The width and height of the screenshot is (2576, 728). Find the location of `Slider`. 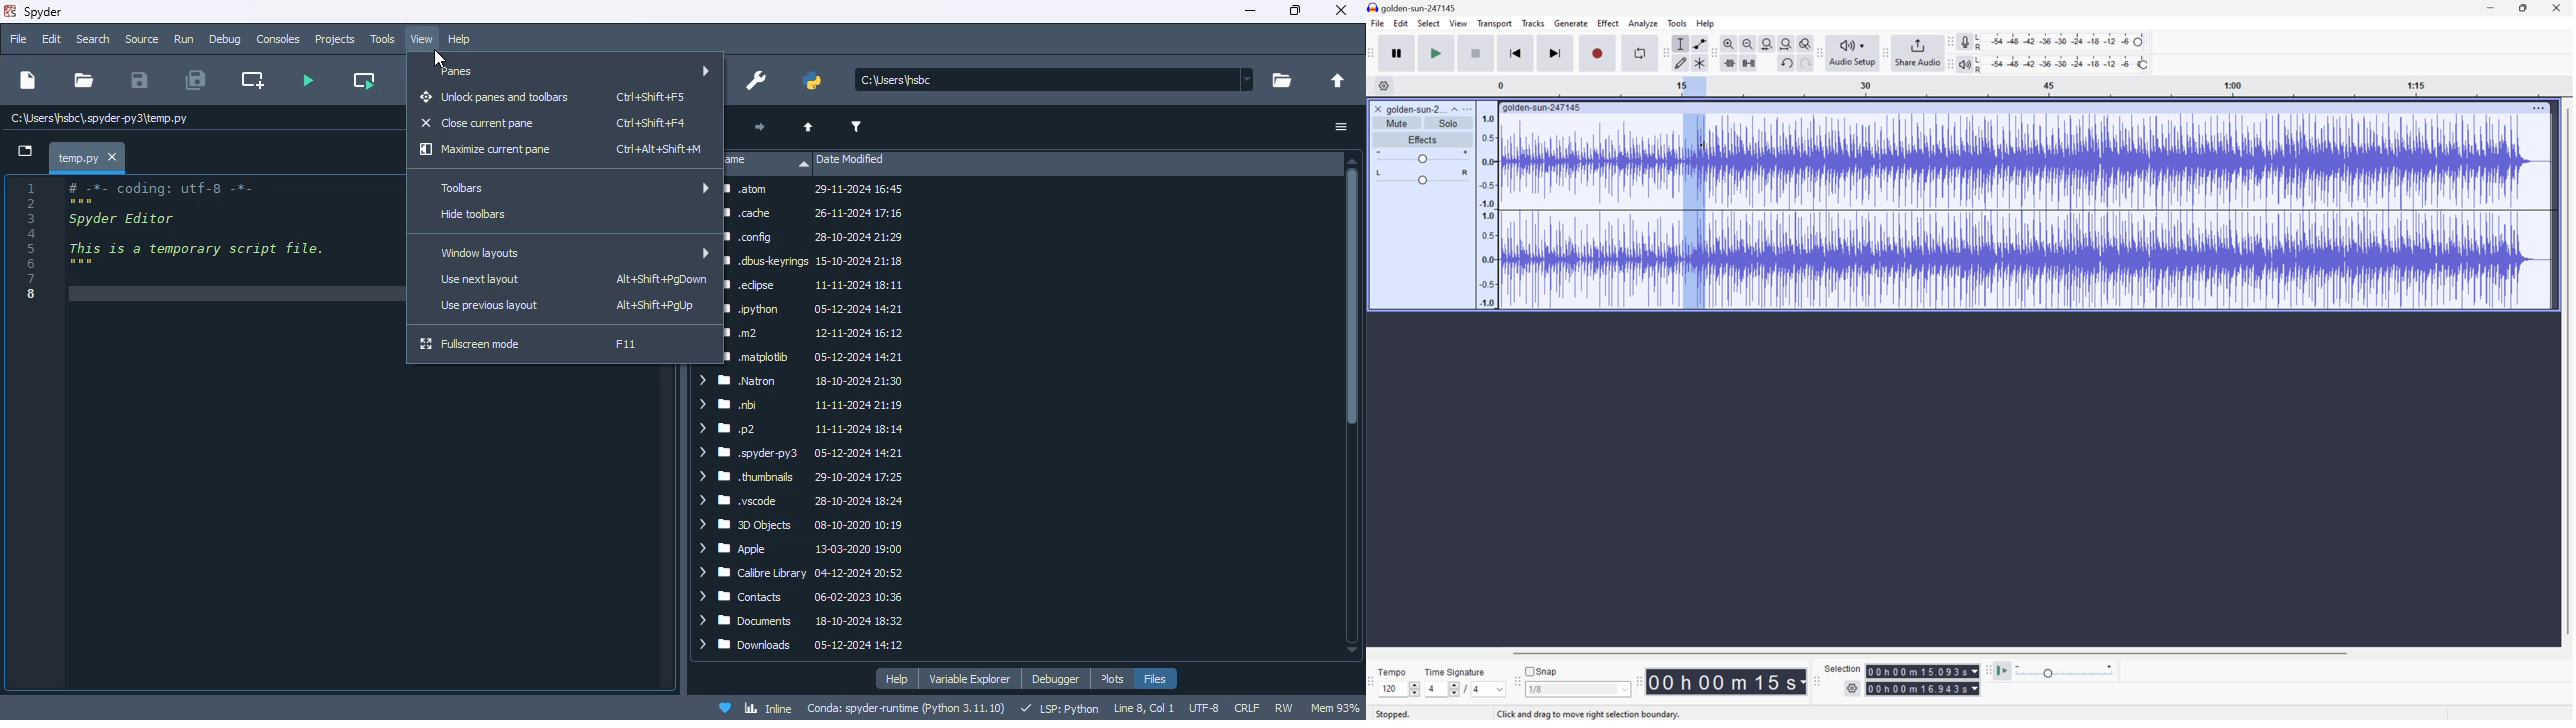

Slider is located at coordinates (1449, 691).